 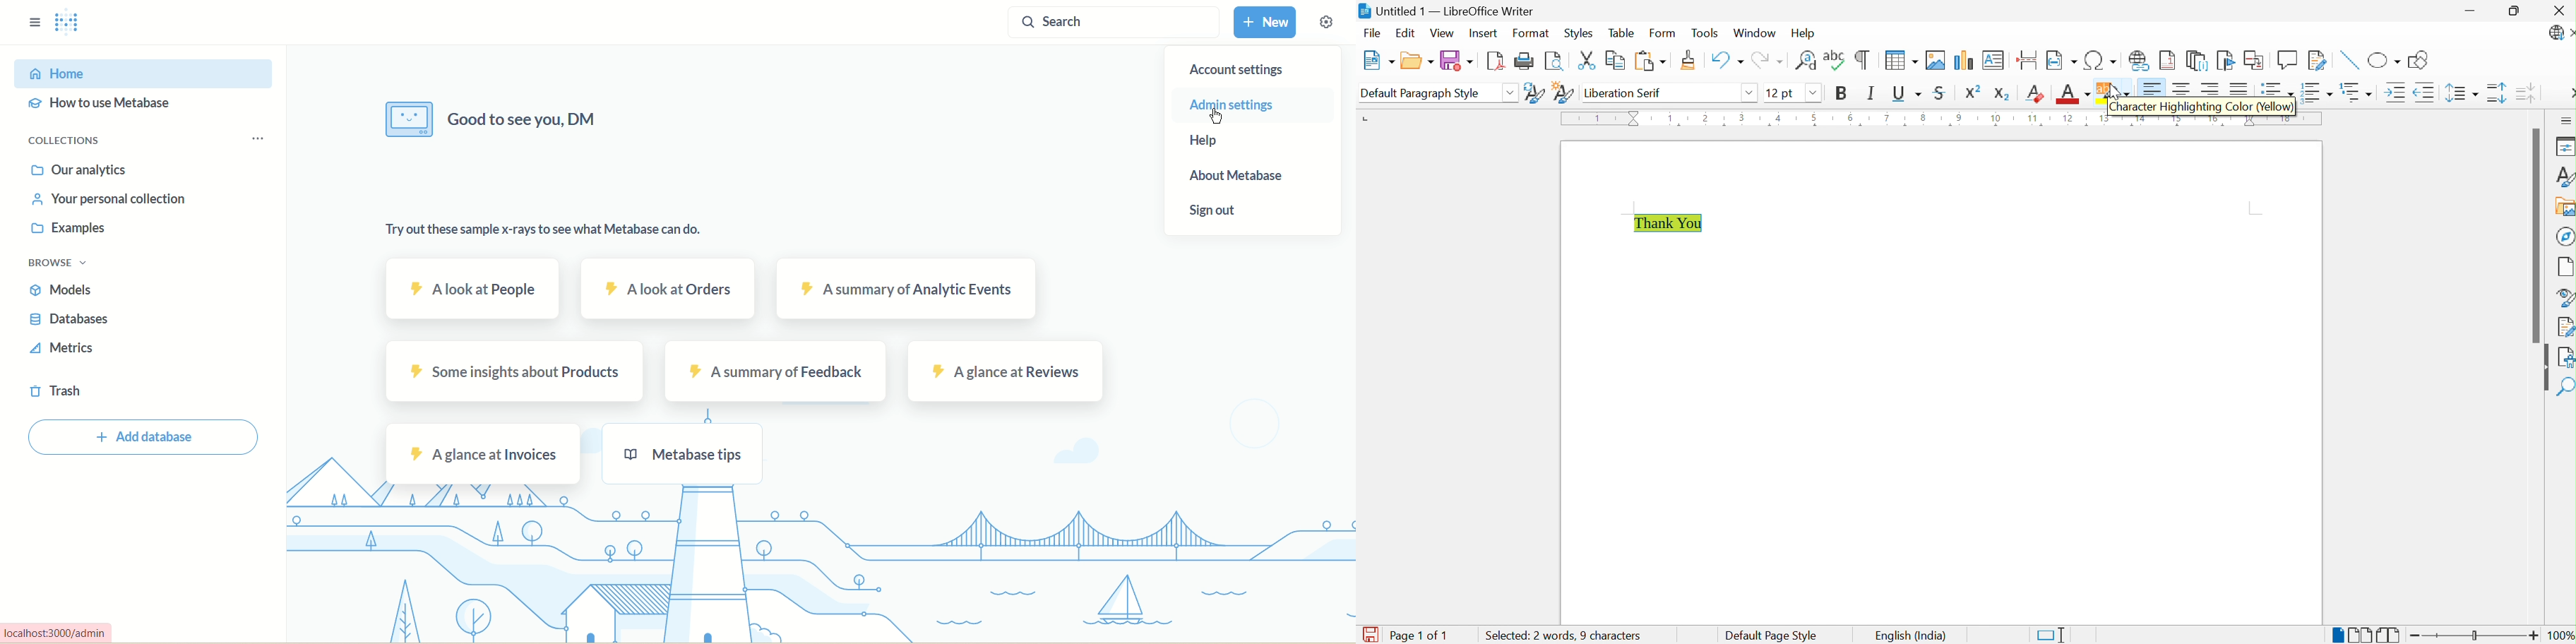 What do you see at coordinates (2036, 95) in the screenshot?
I see `Clear Direct Formatting` at bounding box center [2036, 95].